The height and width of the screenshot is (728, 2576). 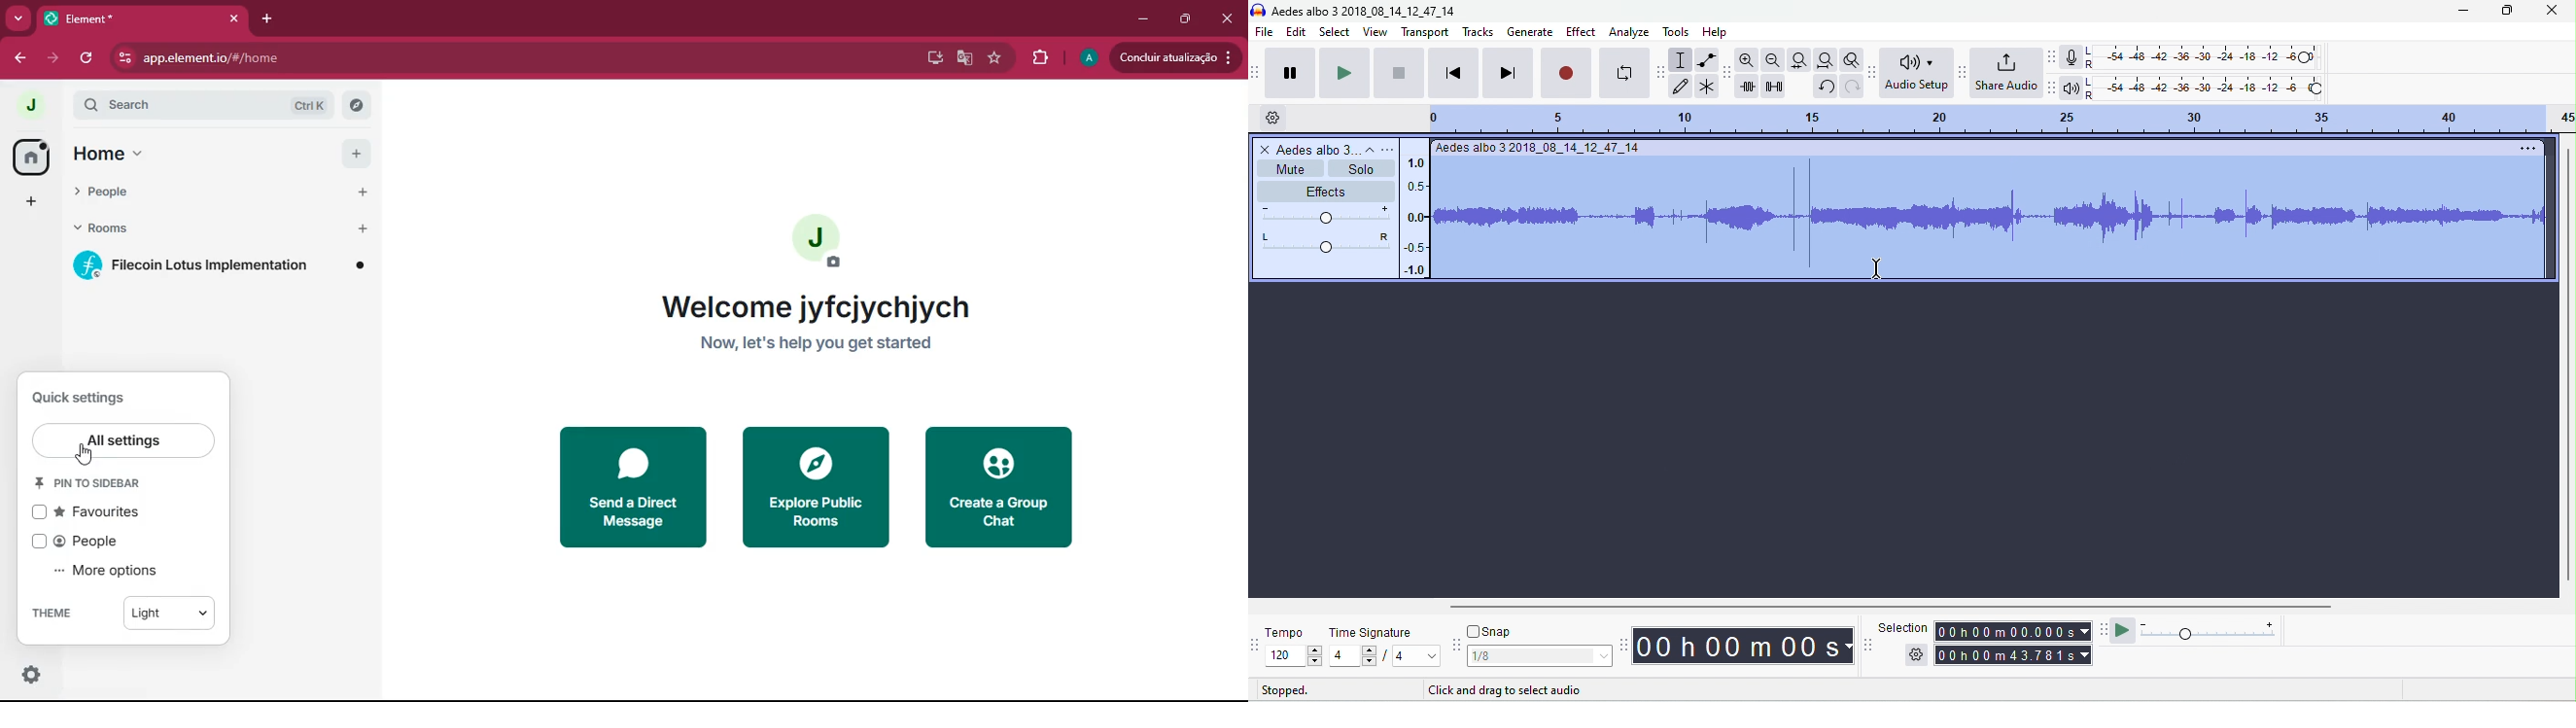 I want to click on desktop, so click(x=930, y=58).